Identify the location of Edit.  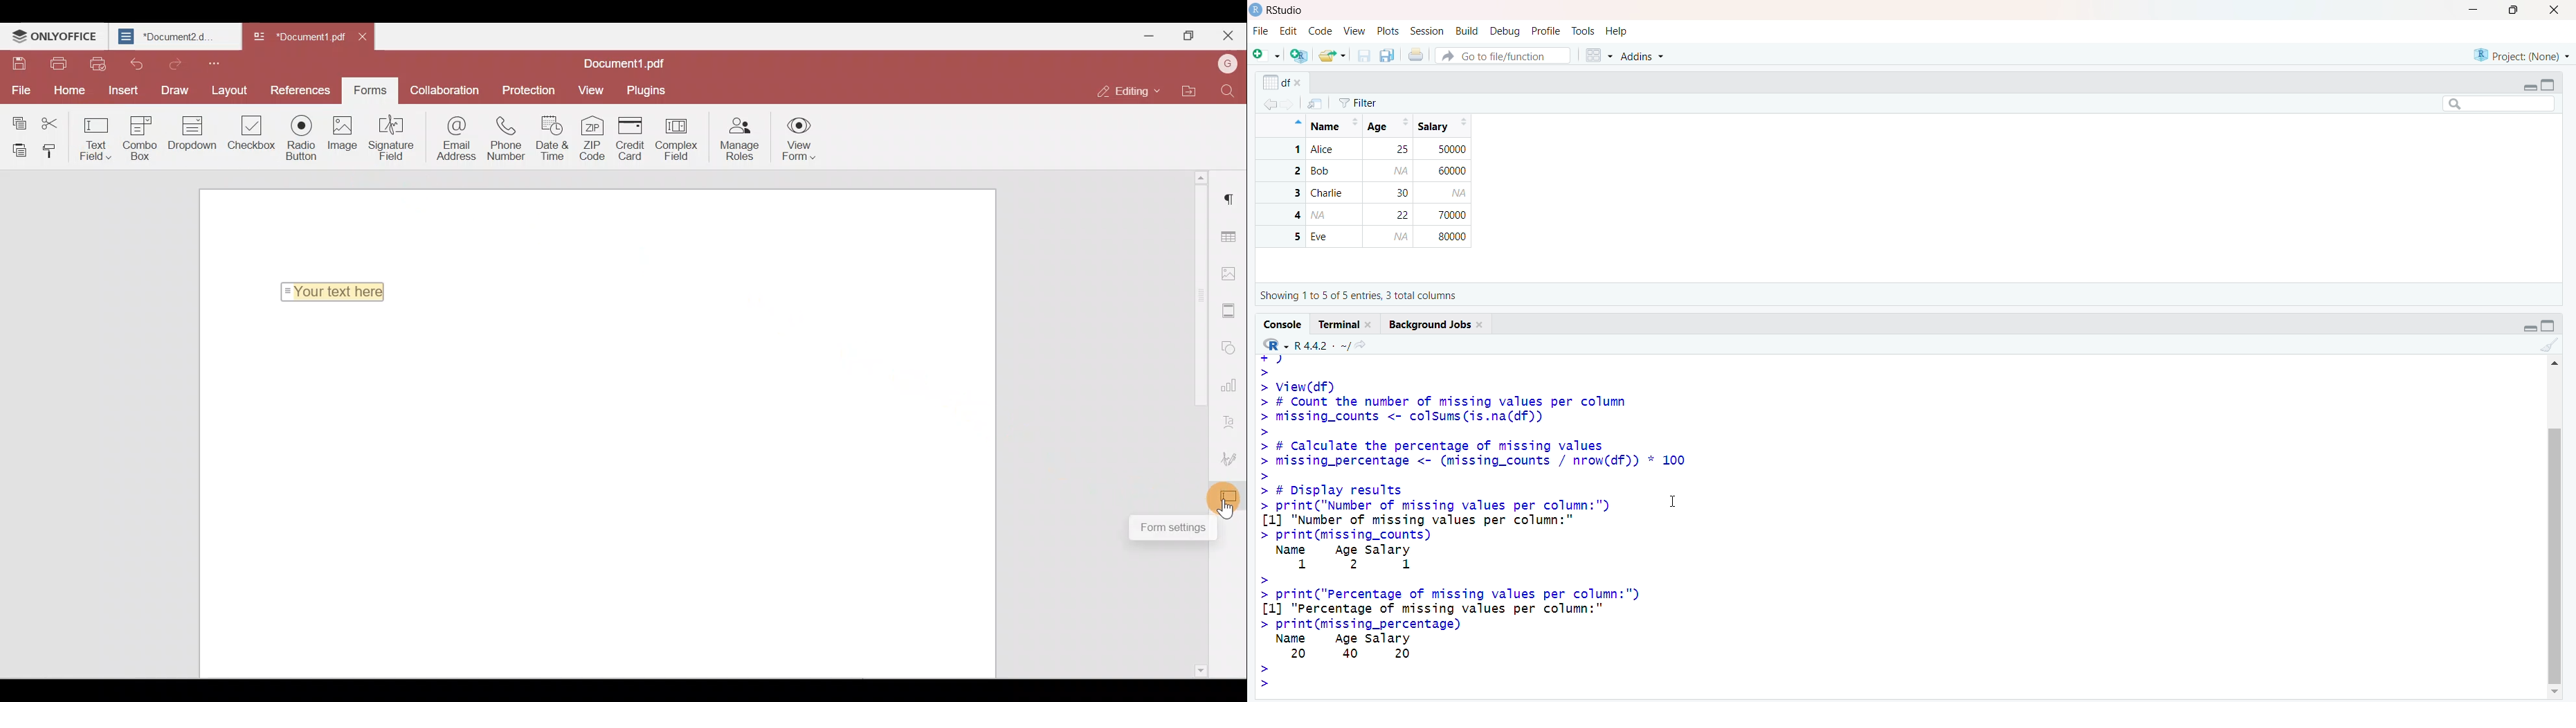
(1289, 33).